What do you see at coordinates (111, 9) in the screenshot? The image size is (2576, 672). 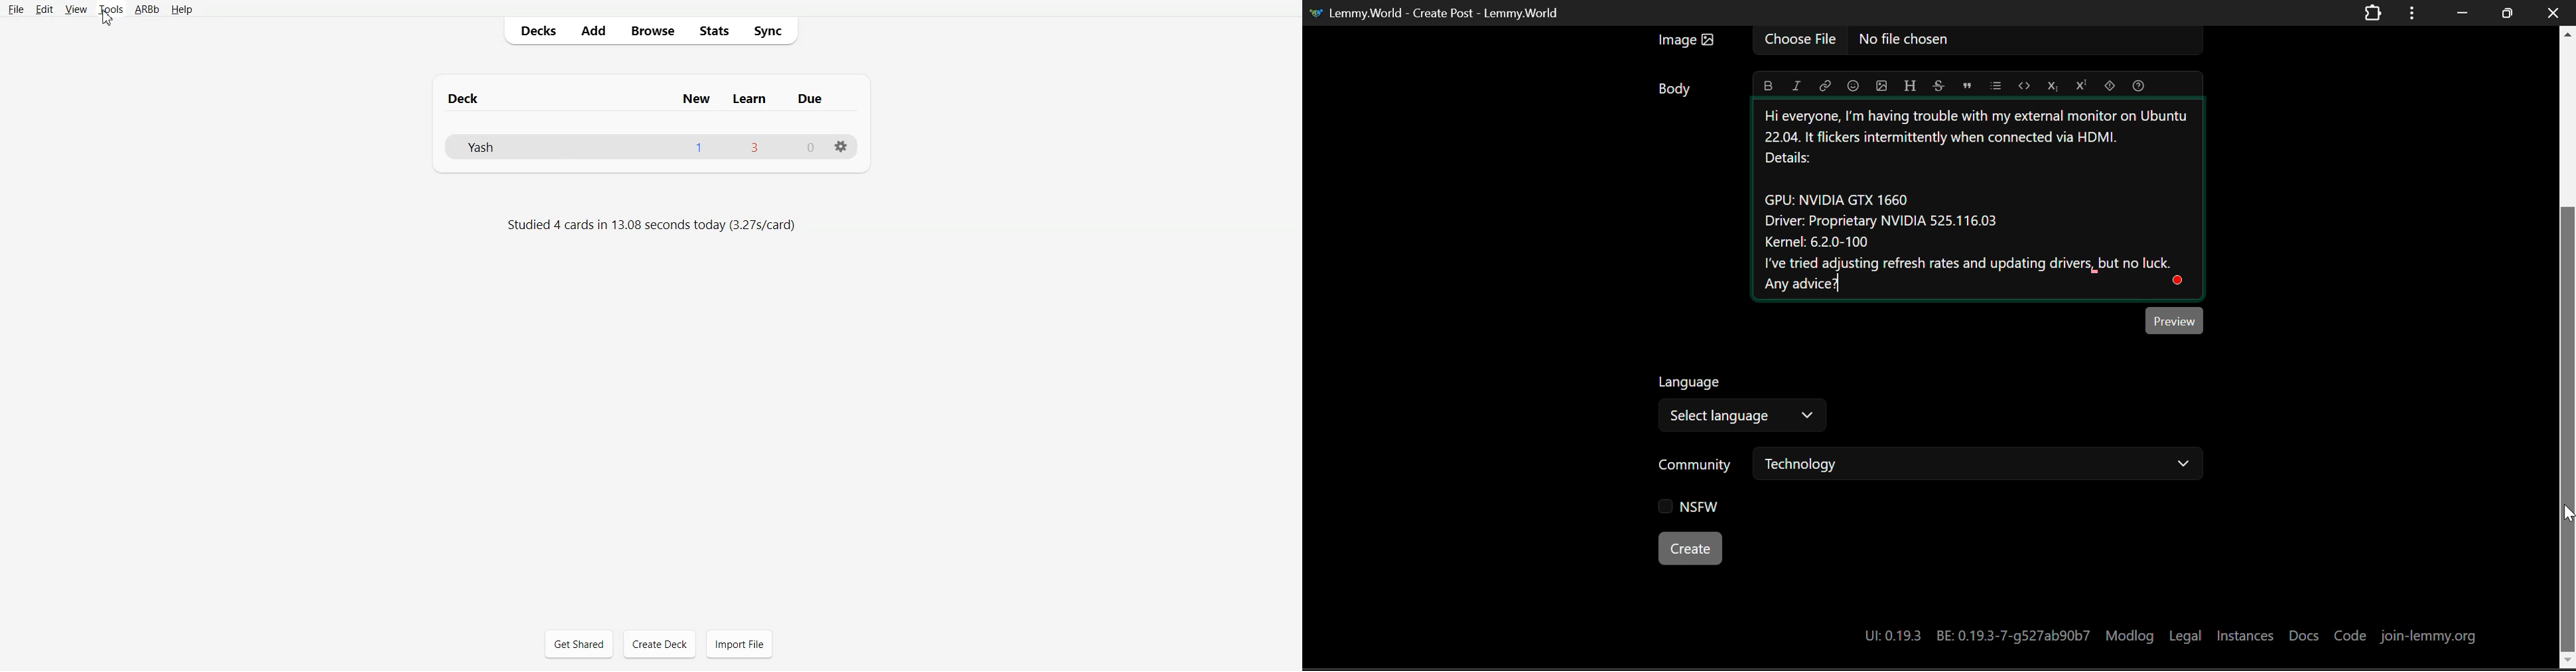 I see `Tools` at bounding box center [111, 9].